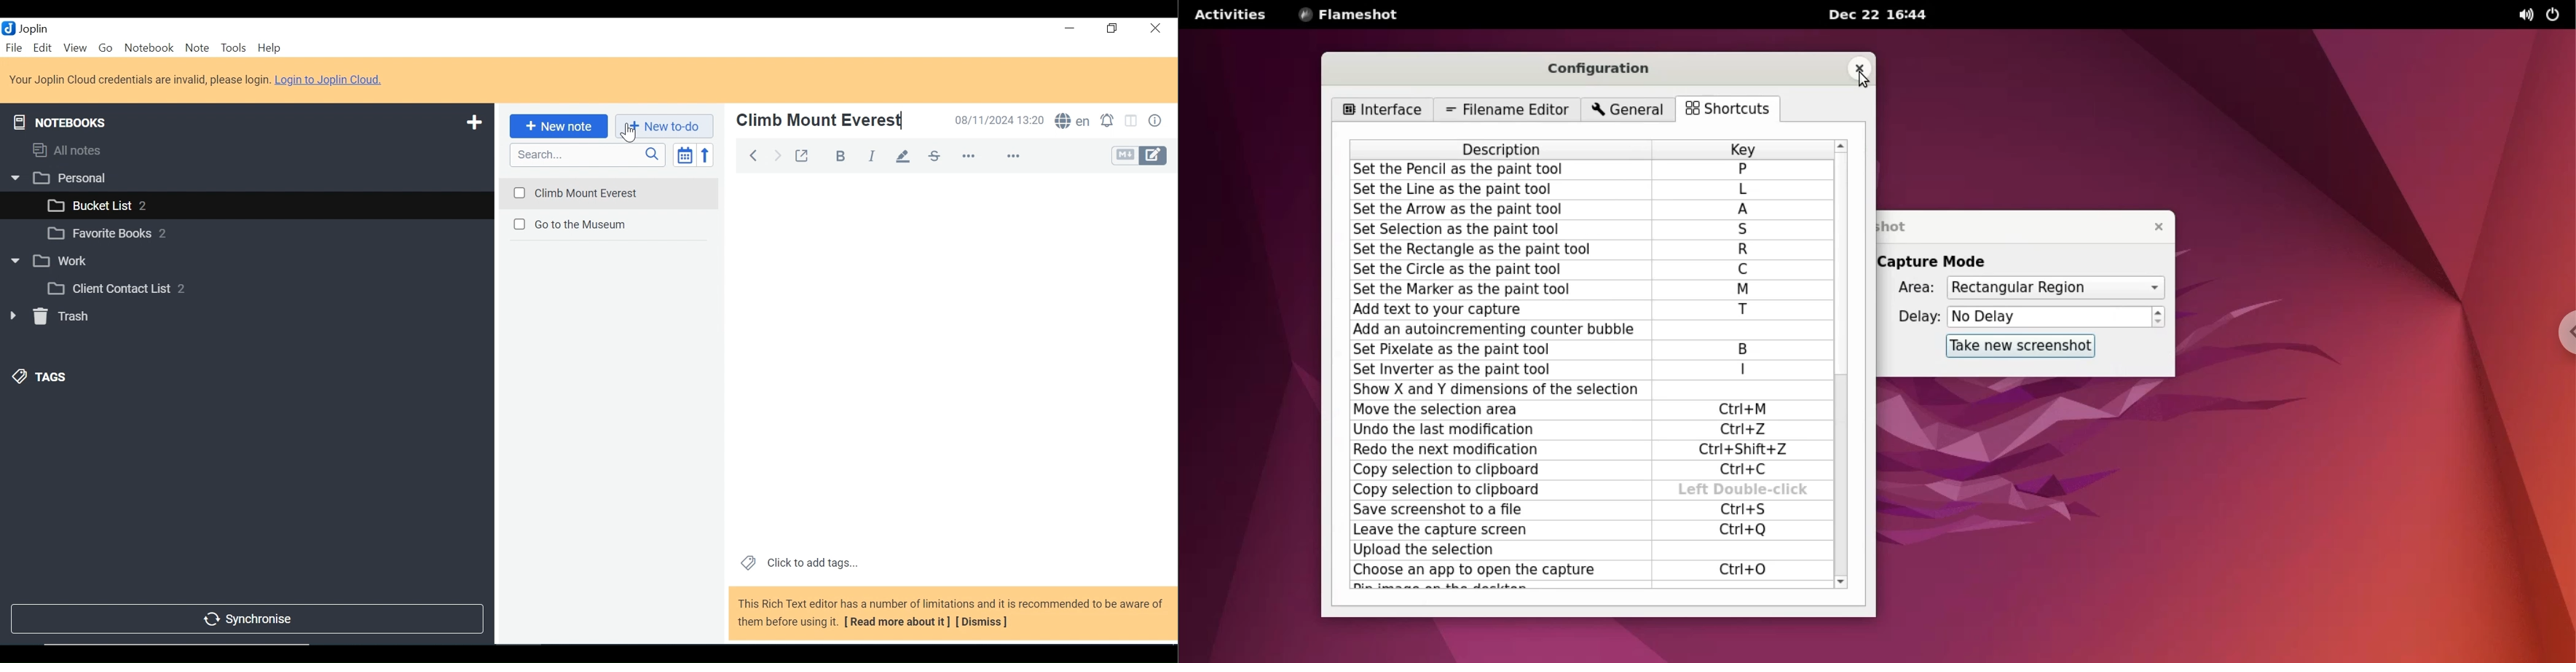 The height and width of the screenshot is (672, 2576). What do you see at coordinates (843, 157) in the screenshot?
I see `Bold` at bounding box center [843, 157].